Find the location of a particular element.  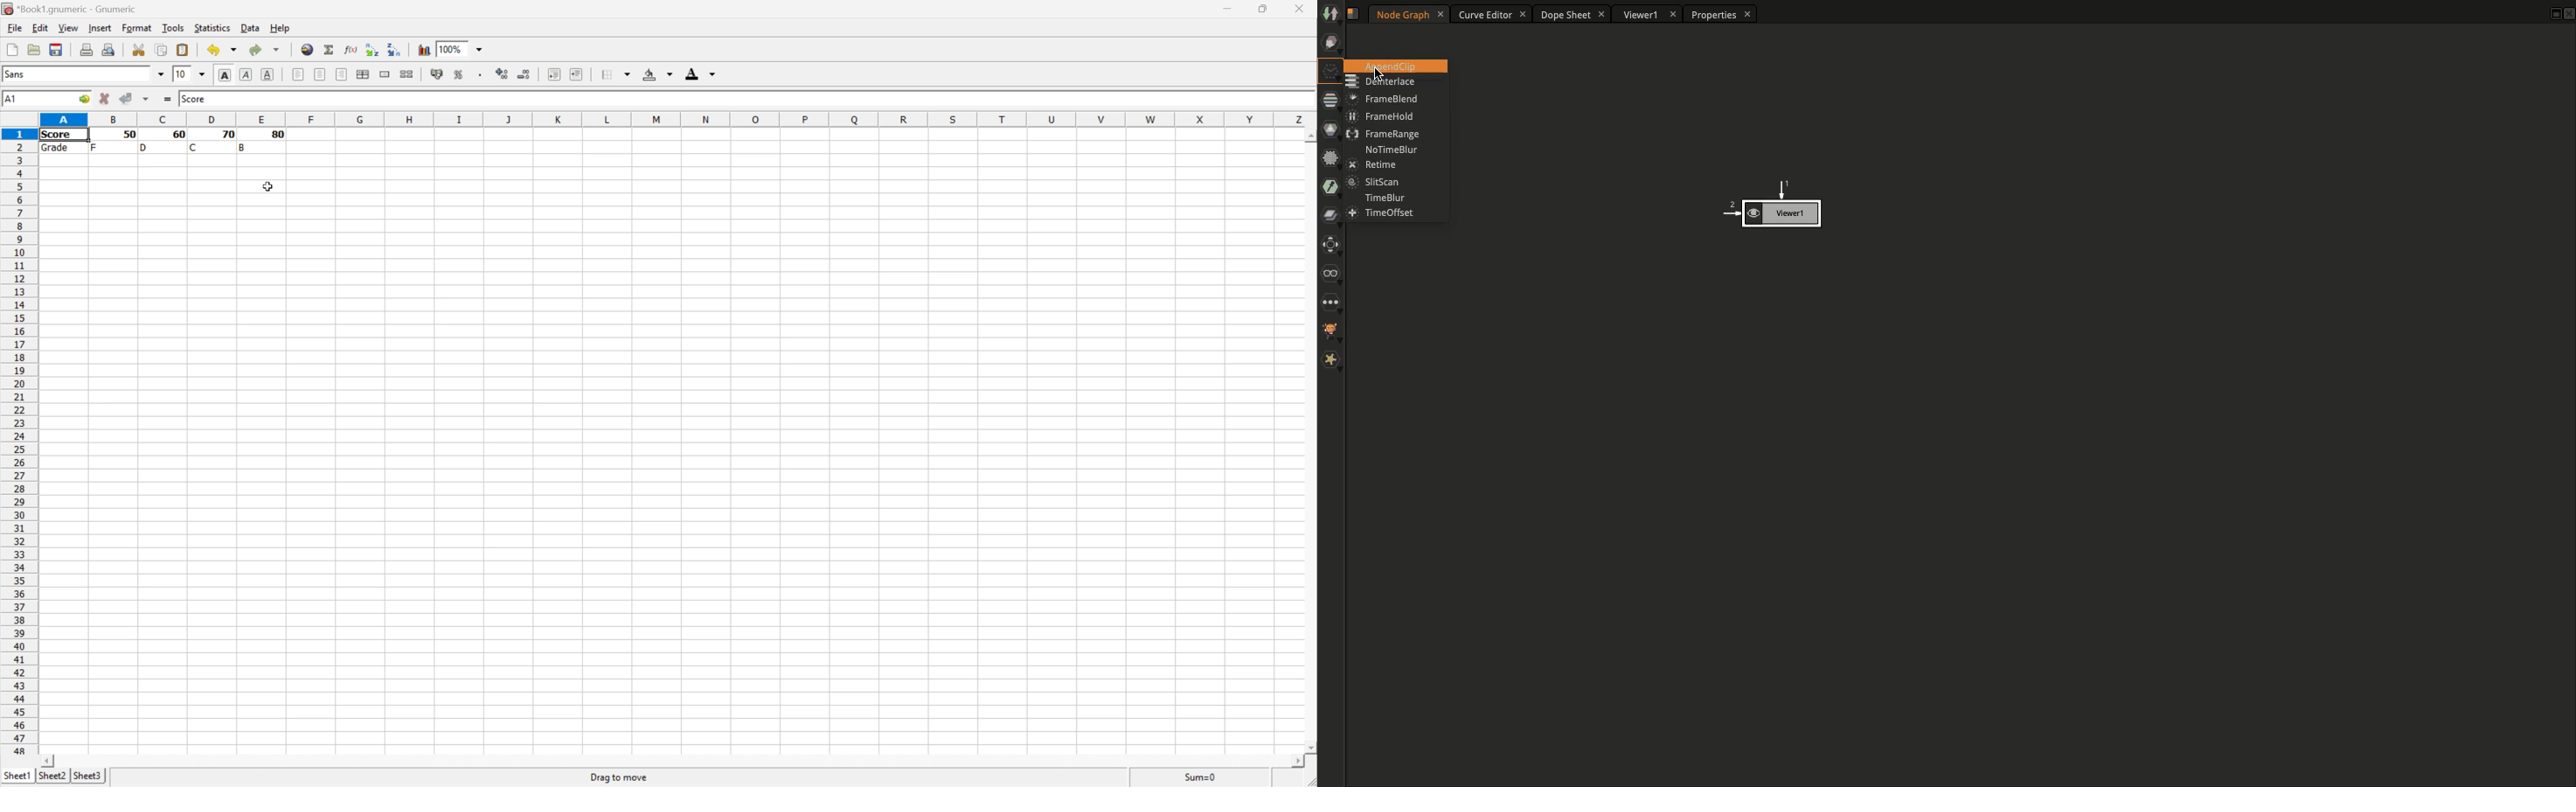

Open a file is located at coordinates (36, 49).